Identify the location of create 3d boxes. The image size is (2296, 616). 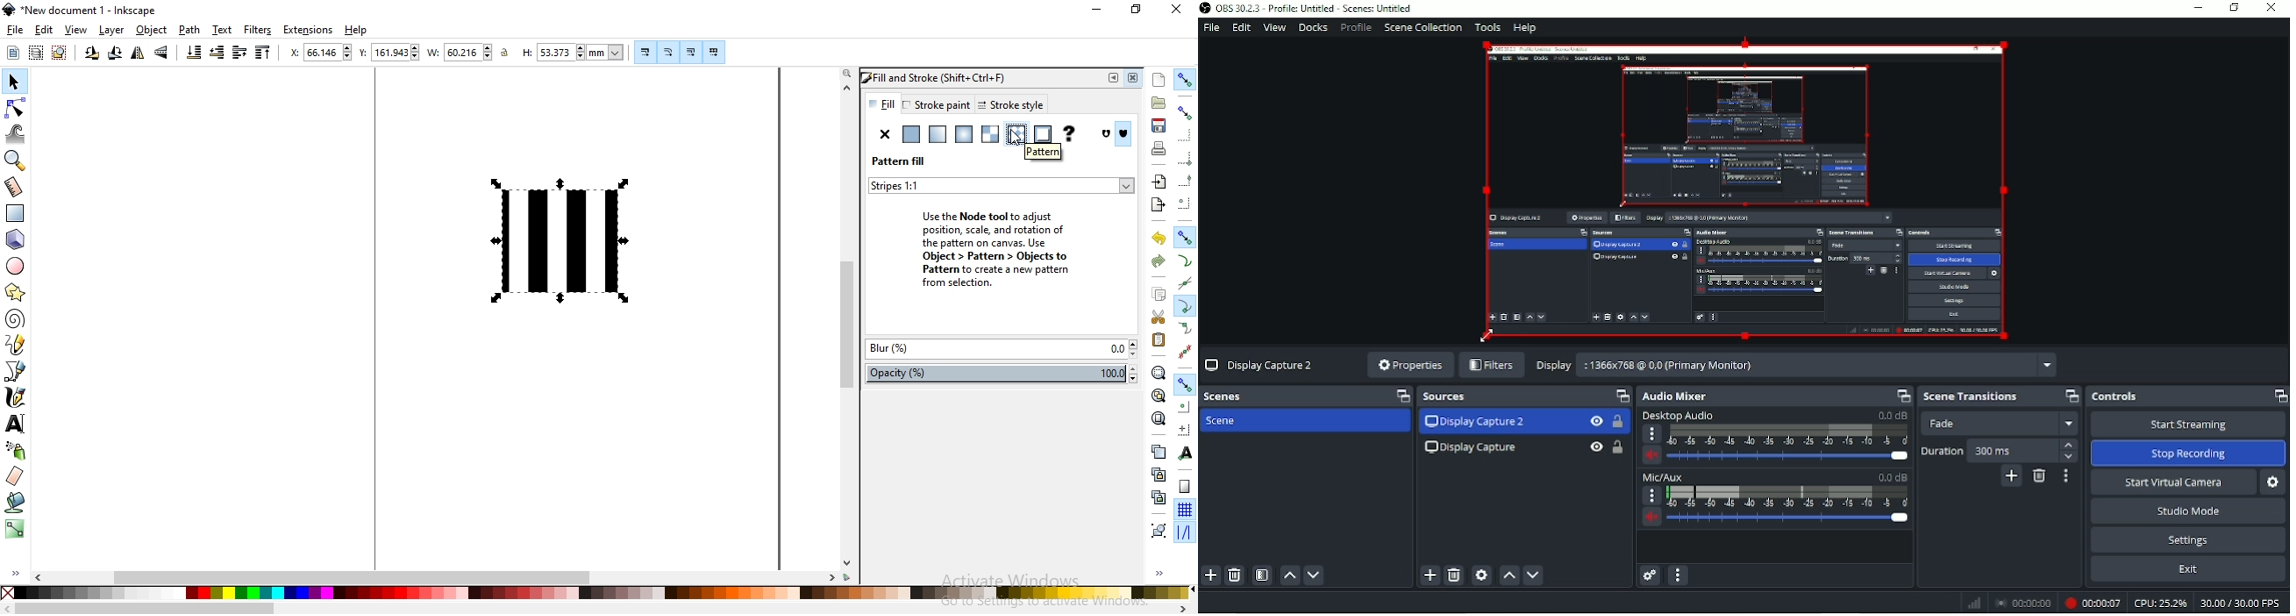
(16, 240).